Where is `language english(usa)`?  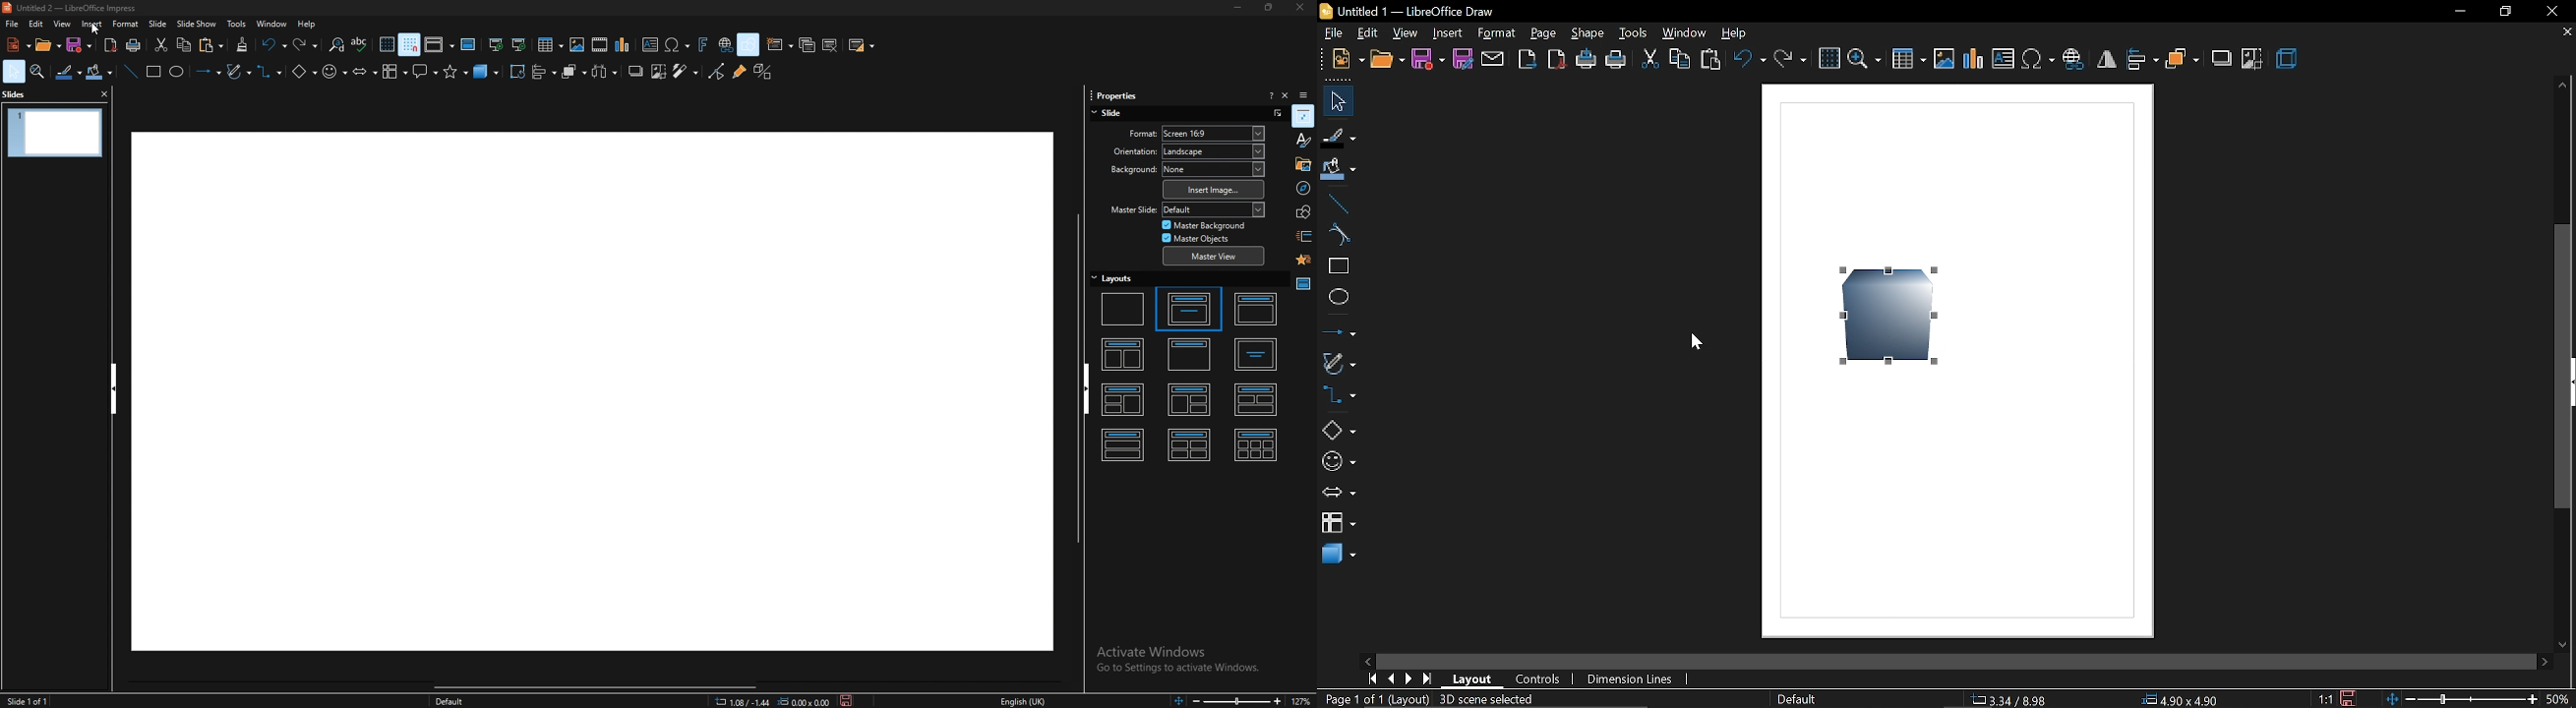
language english(usa) is located at coordinates (1023, 700).